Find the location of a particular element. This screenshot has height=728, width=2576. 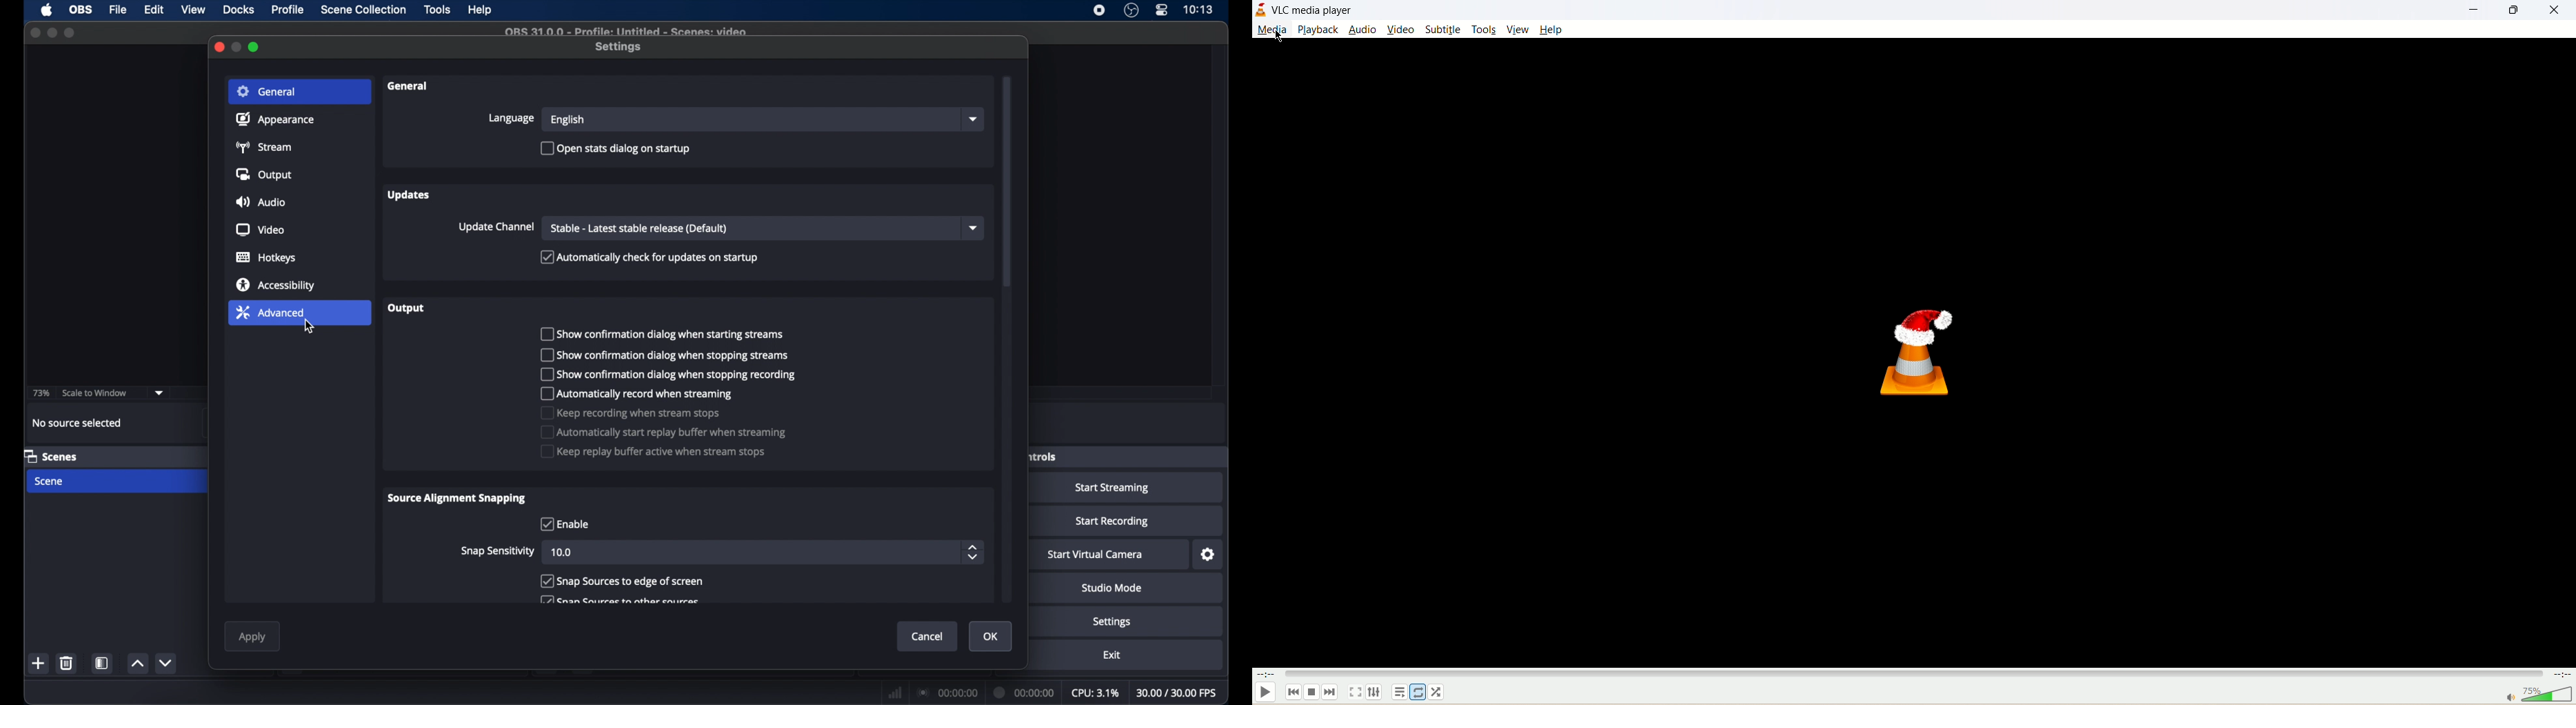

file name is located at coordinates (625, 31).